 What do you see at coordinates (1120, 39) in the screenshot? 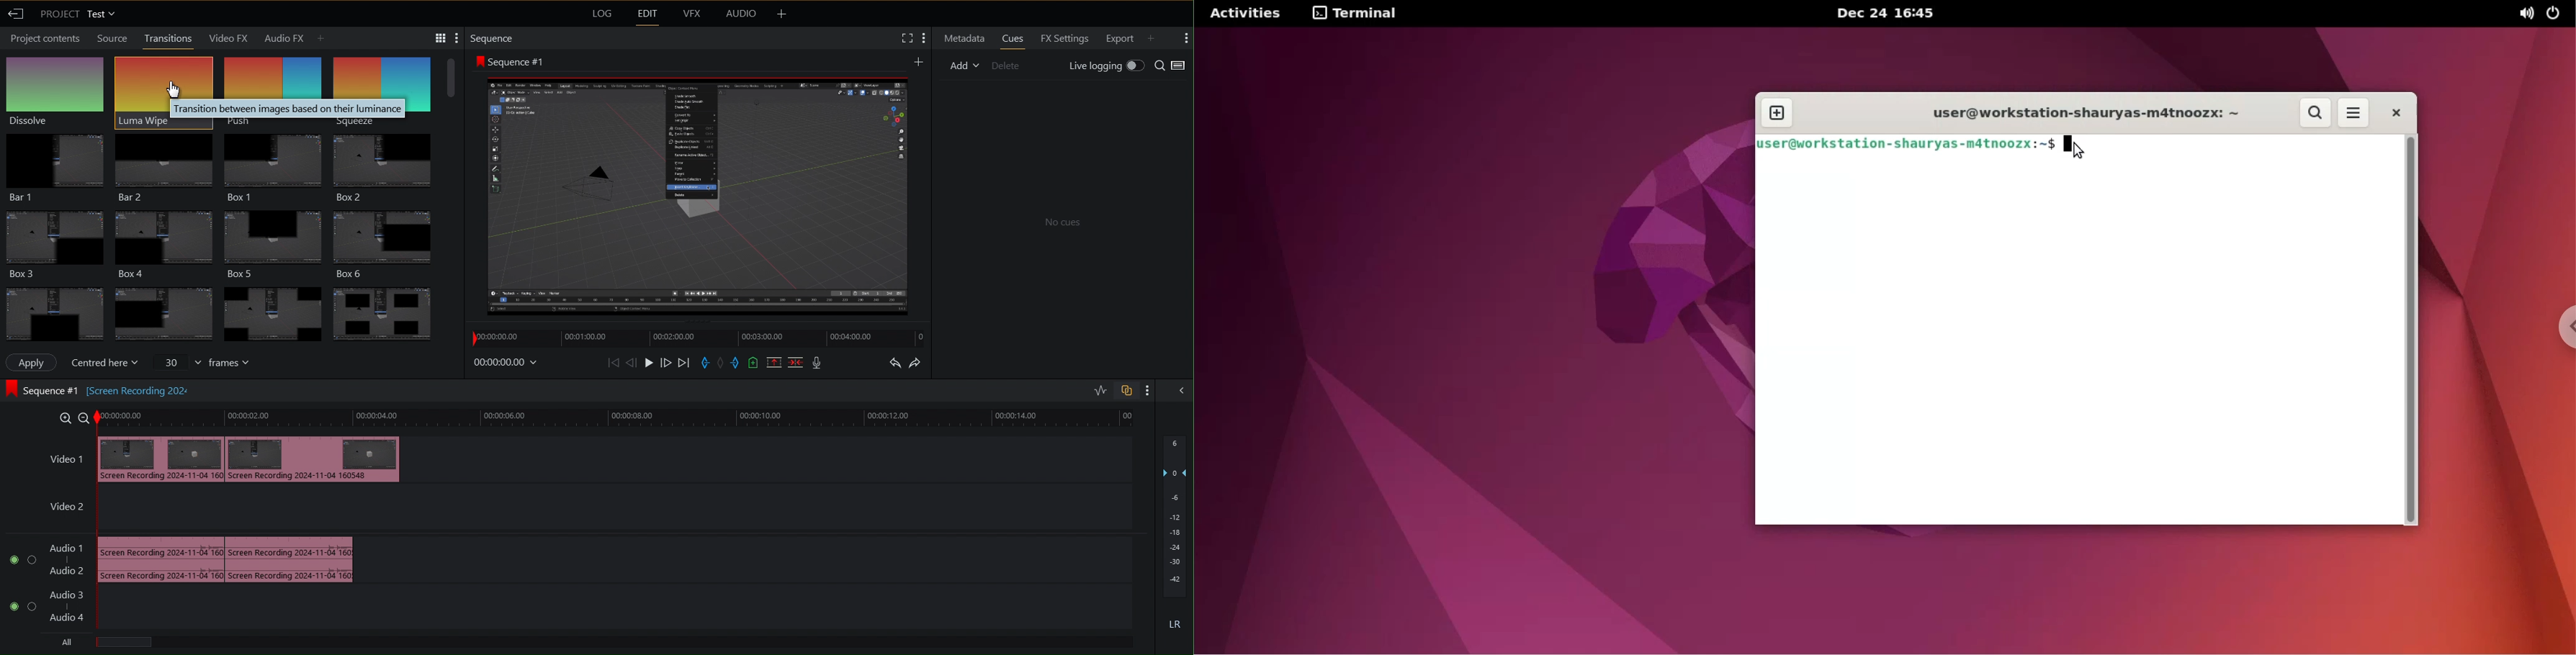
I see `Export` at bounding box center [1120, 39].